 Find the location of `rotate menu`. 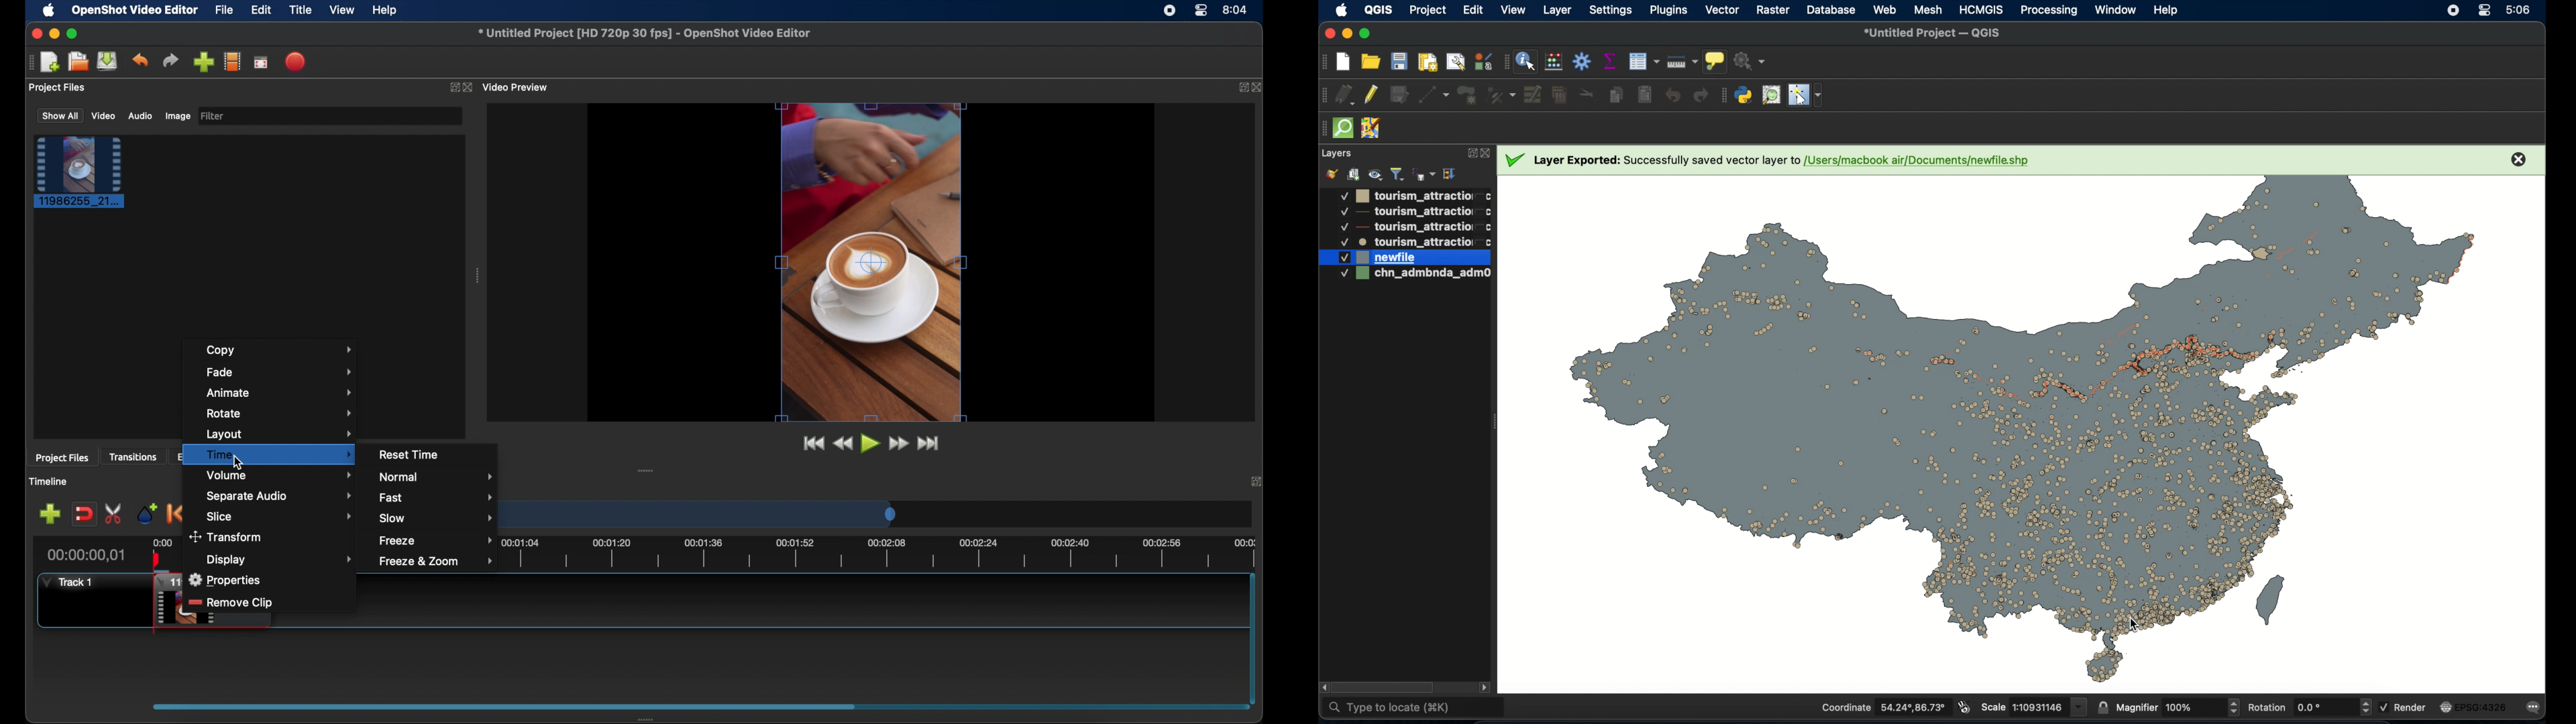

rotate menu is located at coordinates (280, 413).